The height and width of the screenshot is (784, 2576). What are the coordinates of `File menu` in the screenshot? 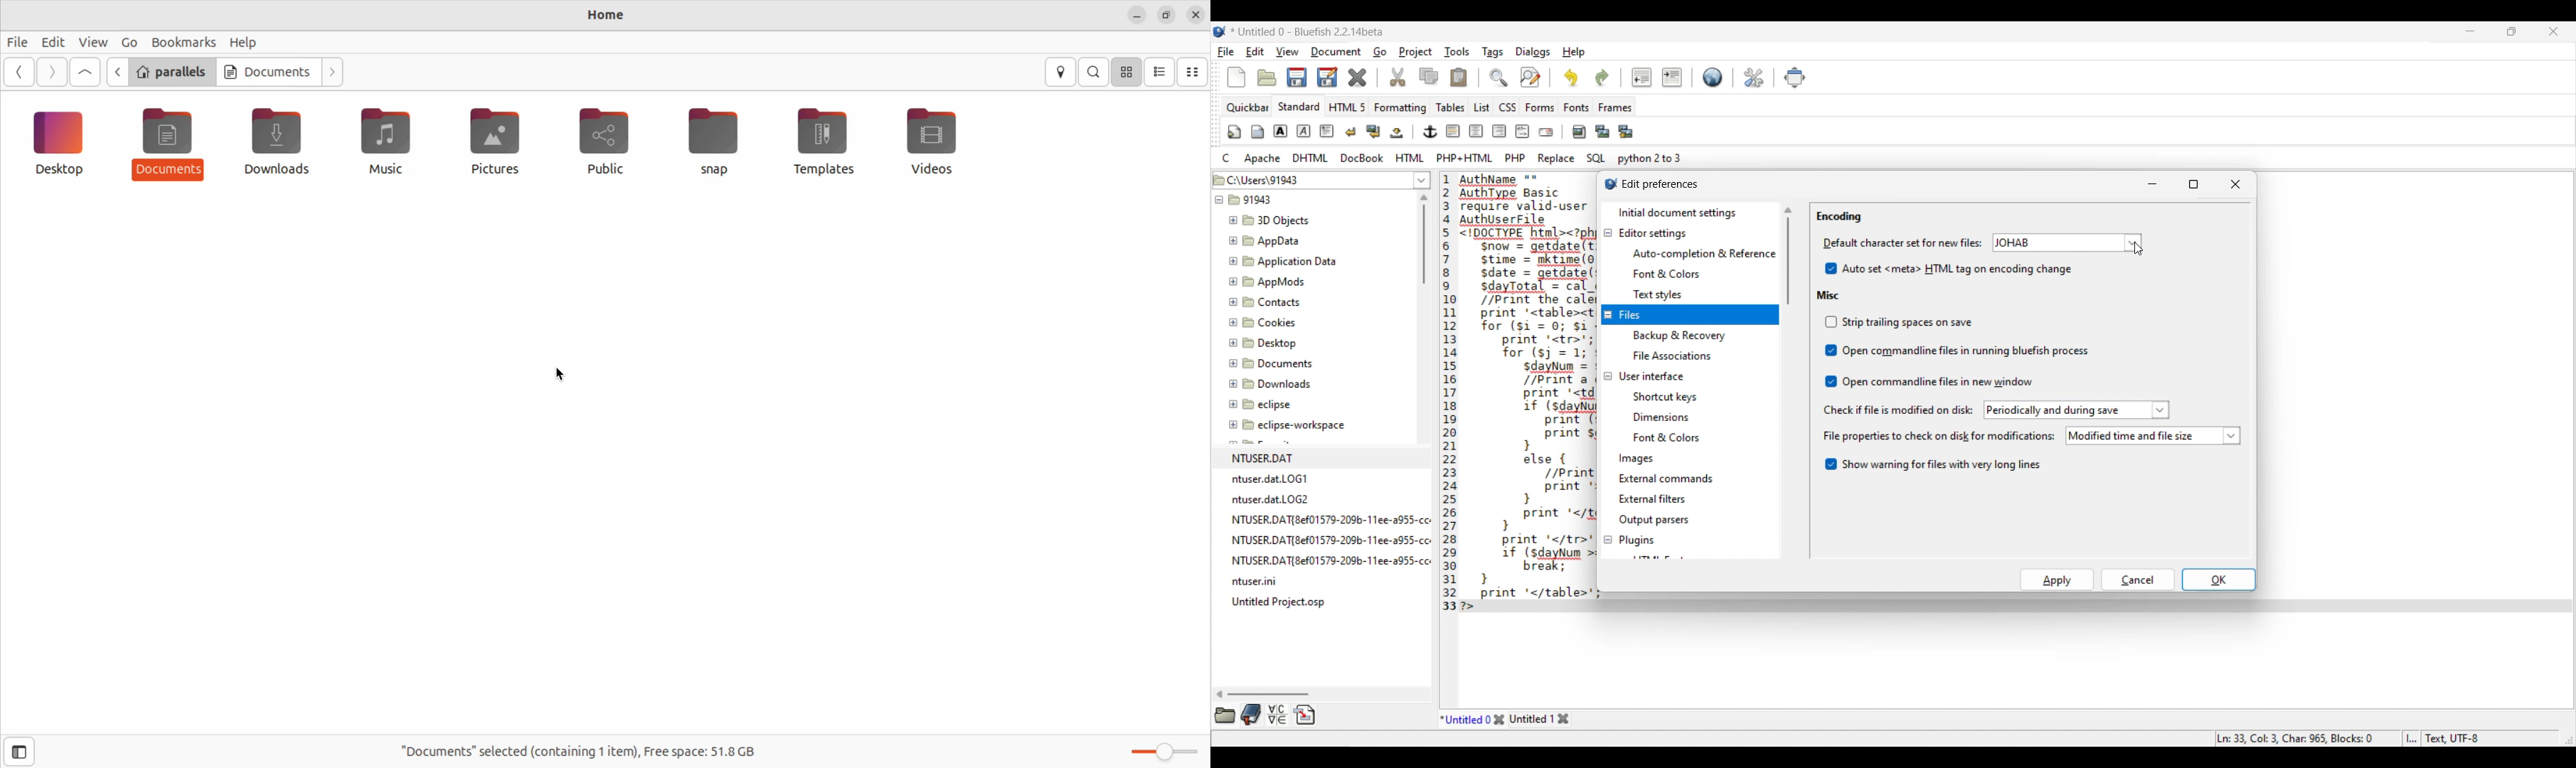 It's located at (1226, 52).